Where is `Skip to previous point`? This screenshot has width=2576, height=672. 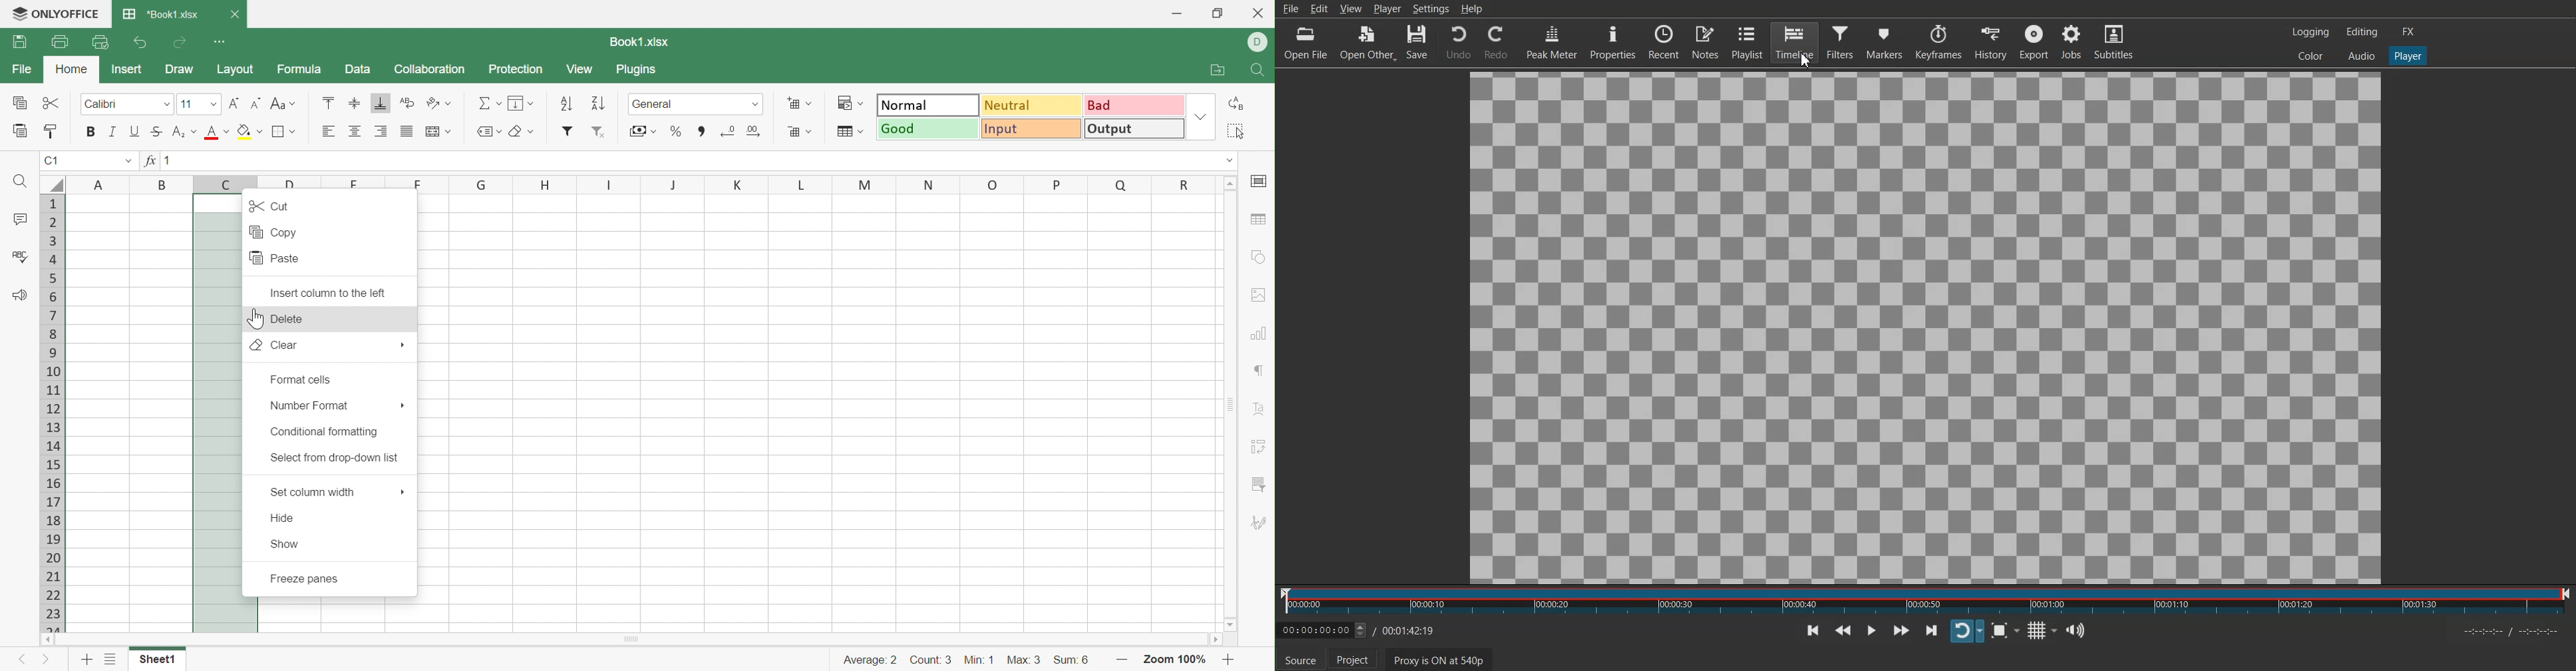 Skip to previous point is located at coordinates (1814, 630).